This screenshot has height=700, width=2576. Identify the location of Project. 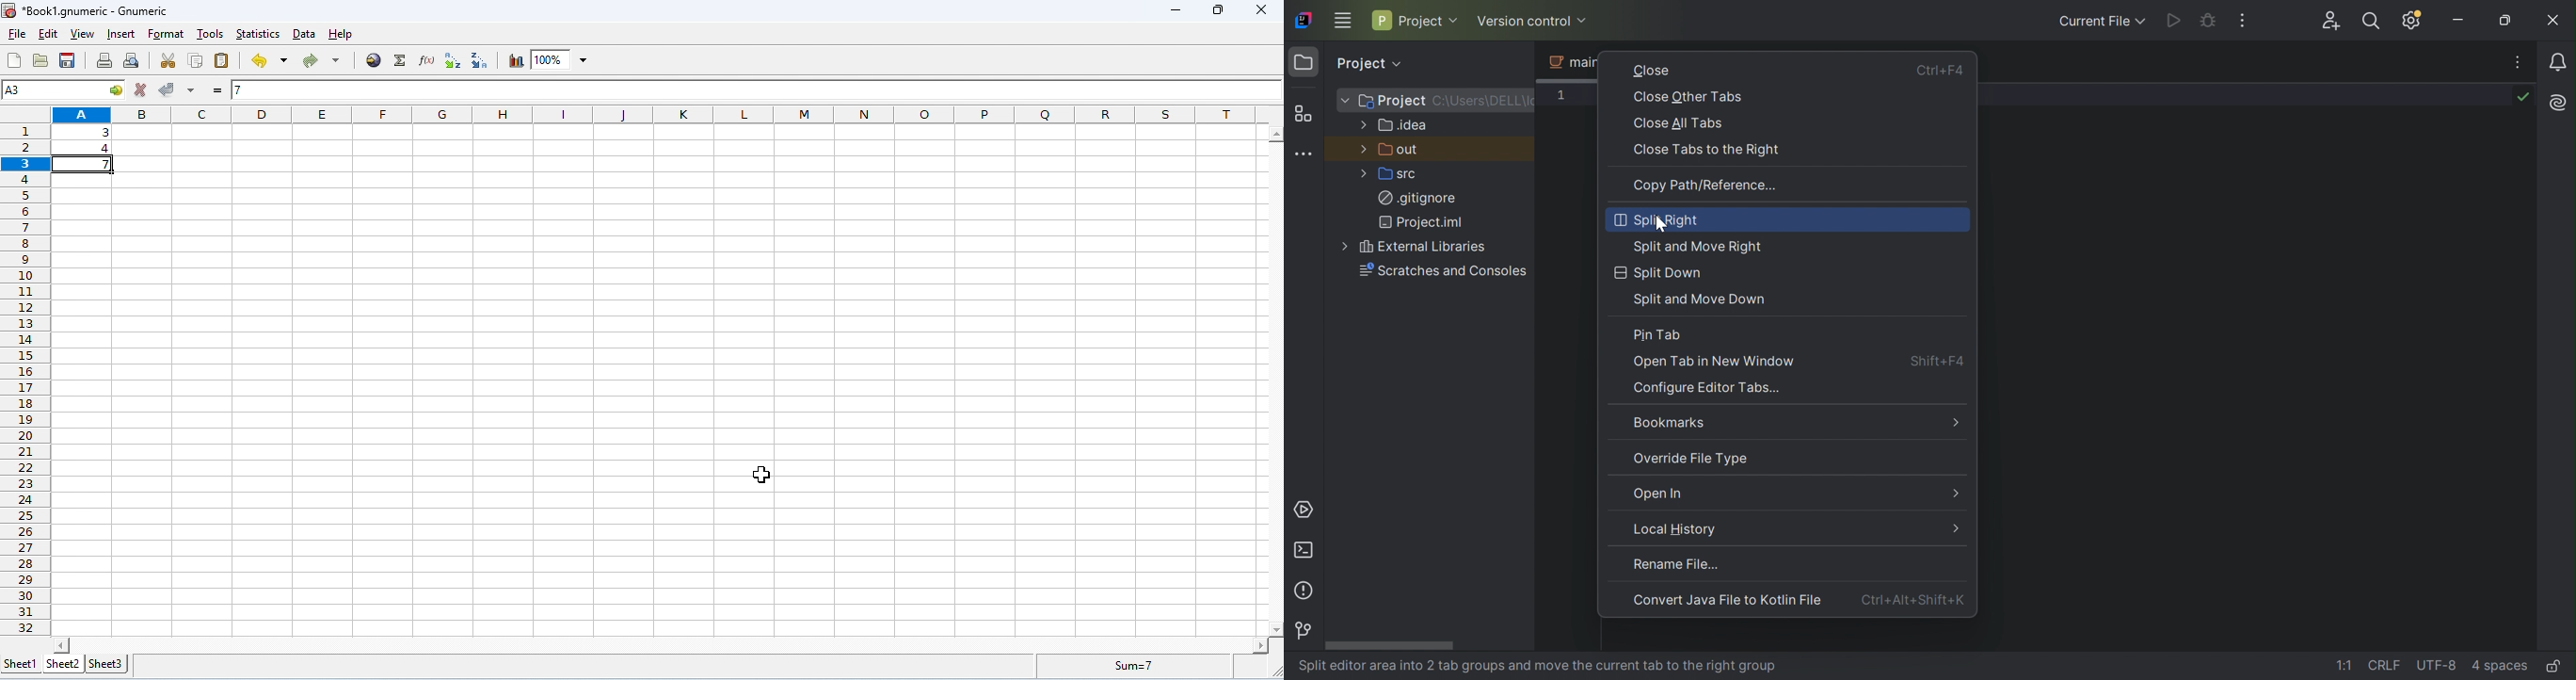
(1392, 102).